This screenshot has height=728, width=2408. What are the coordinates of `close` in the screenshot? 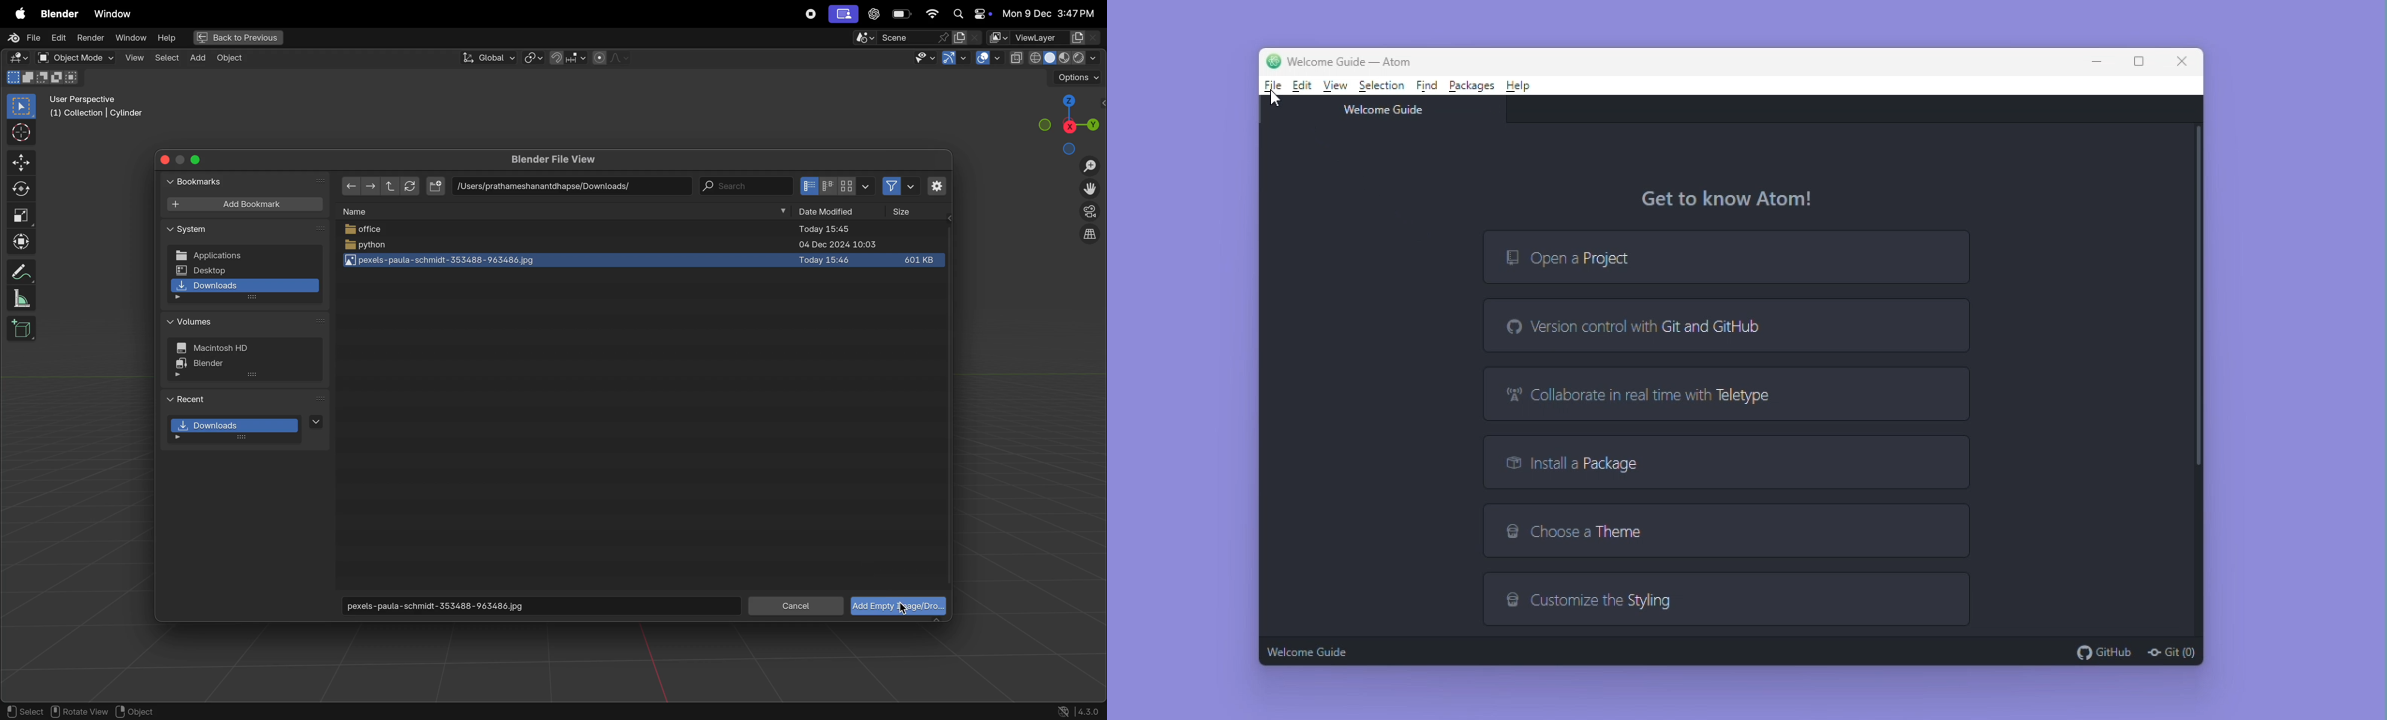 It's located at (166, 159).